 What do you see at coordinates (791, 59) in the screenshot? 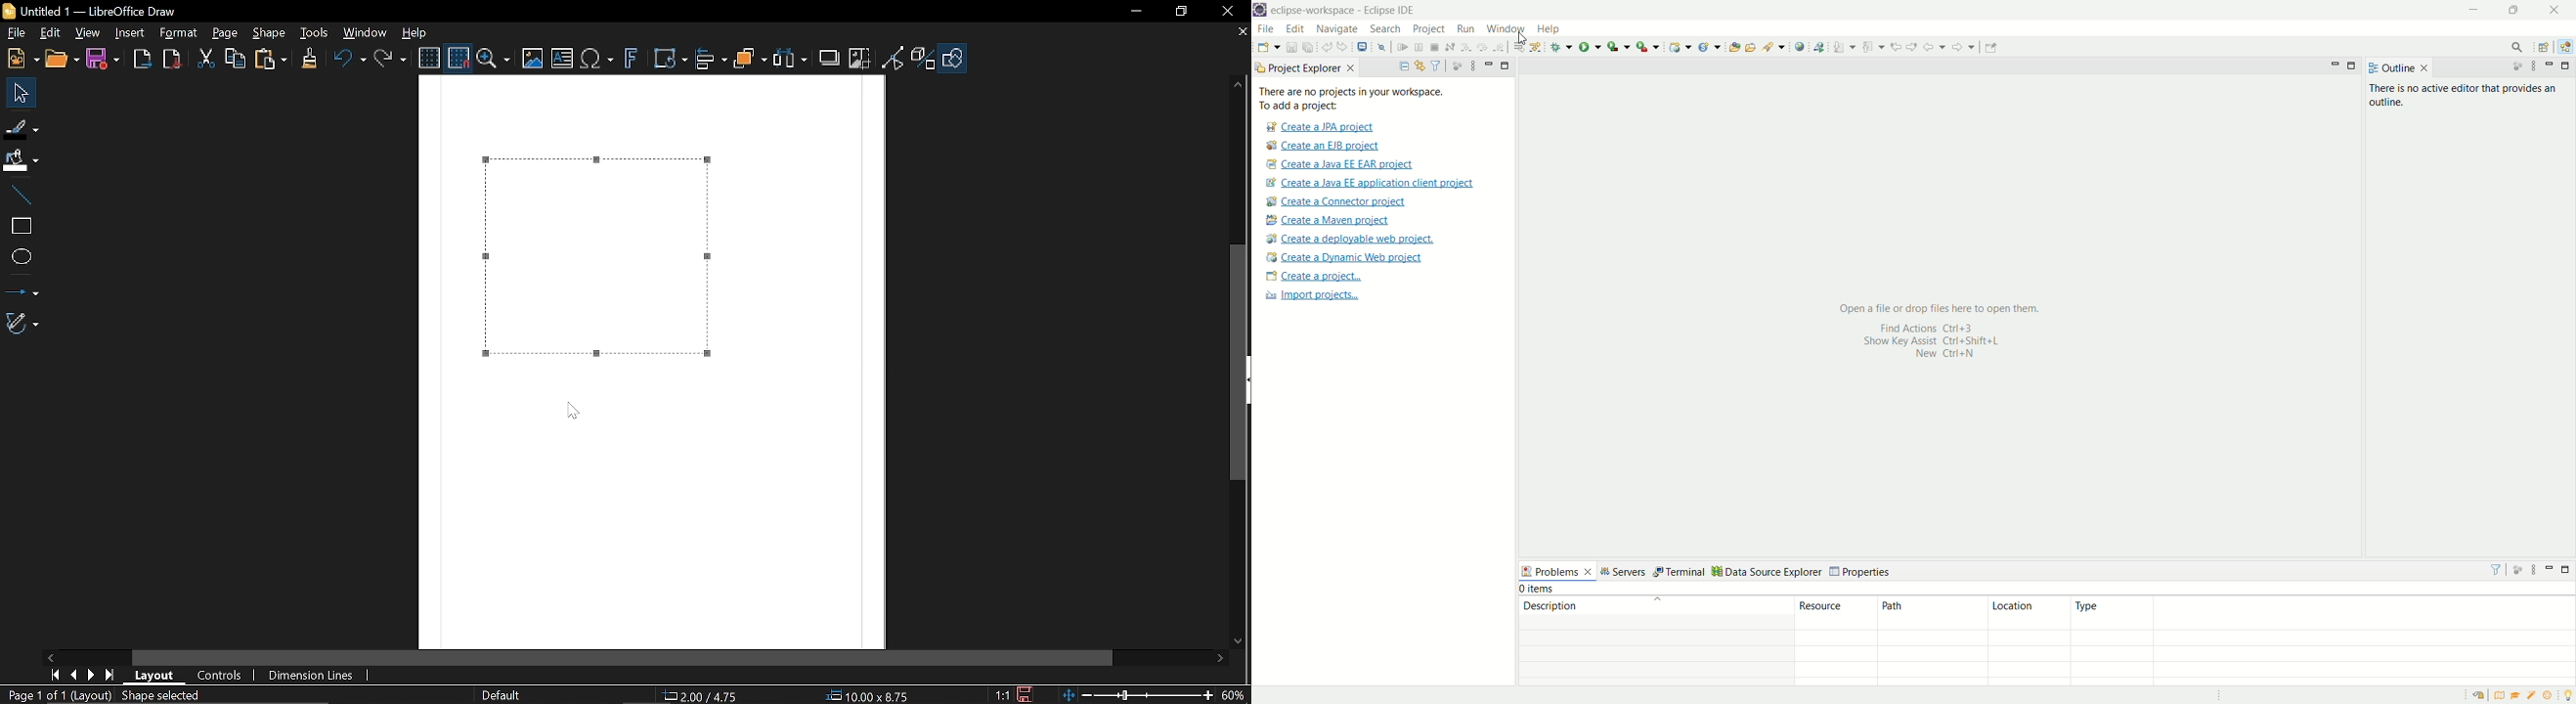
I see `Select at least three objects to distribute` at bounding box center [791, 59].